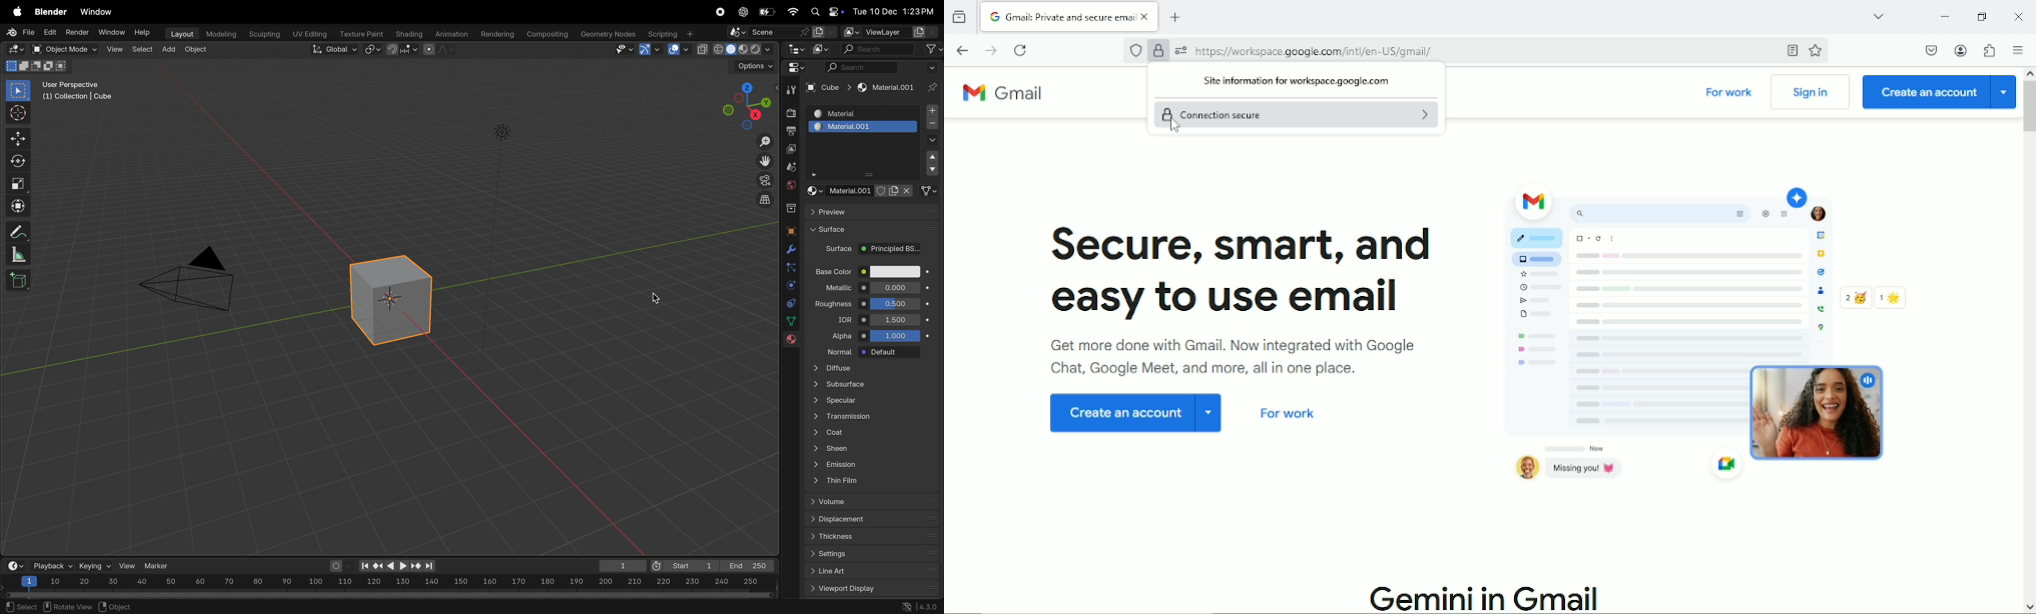 Image resolution: width=2044 pixels, height=616 pixels. What do you see at coordinates (931, 125) in the screenshot?
I see `subtarct material` at bounding box center [931, 125].